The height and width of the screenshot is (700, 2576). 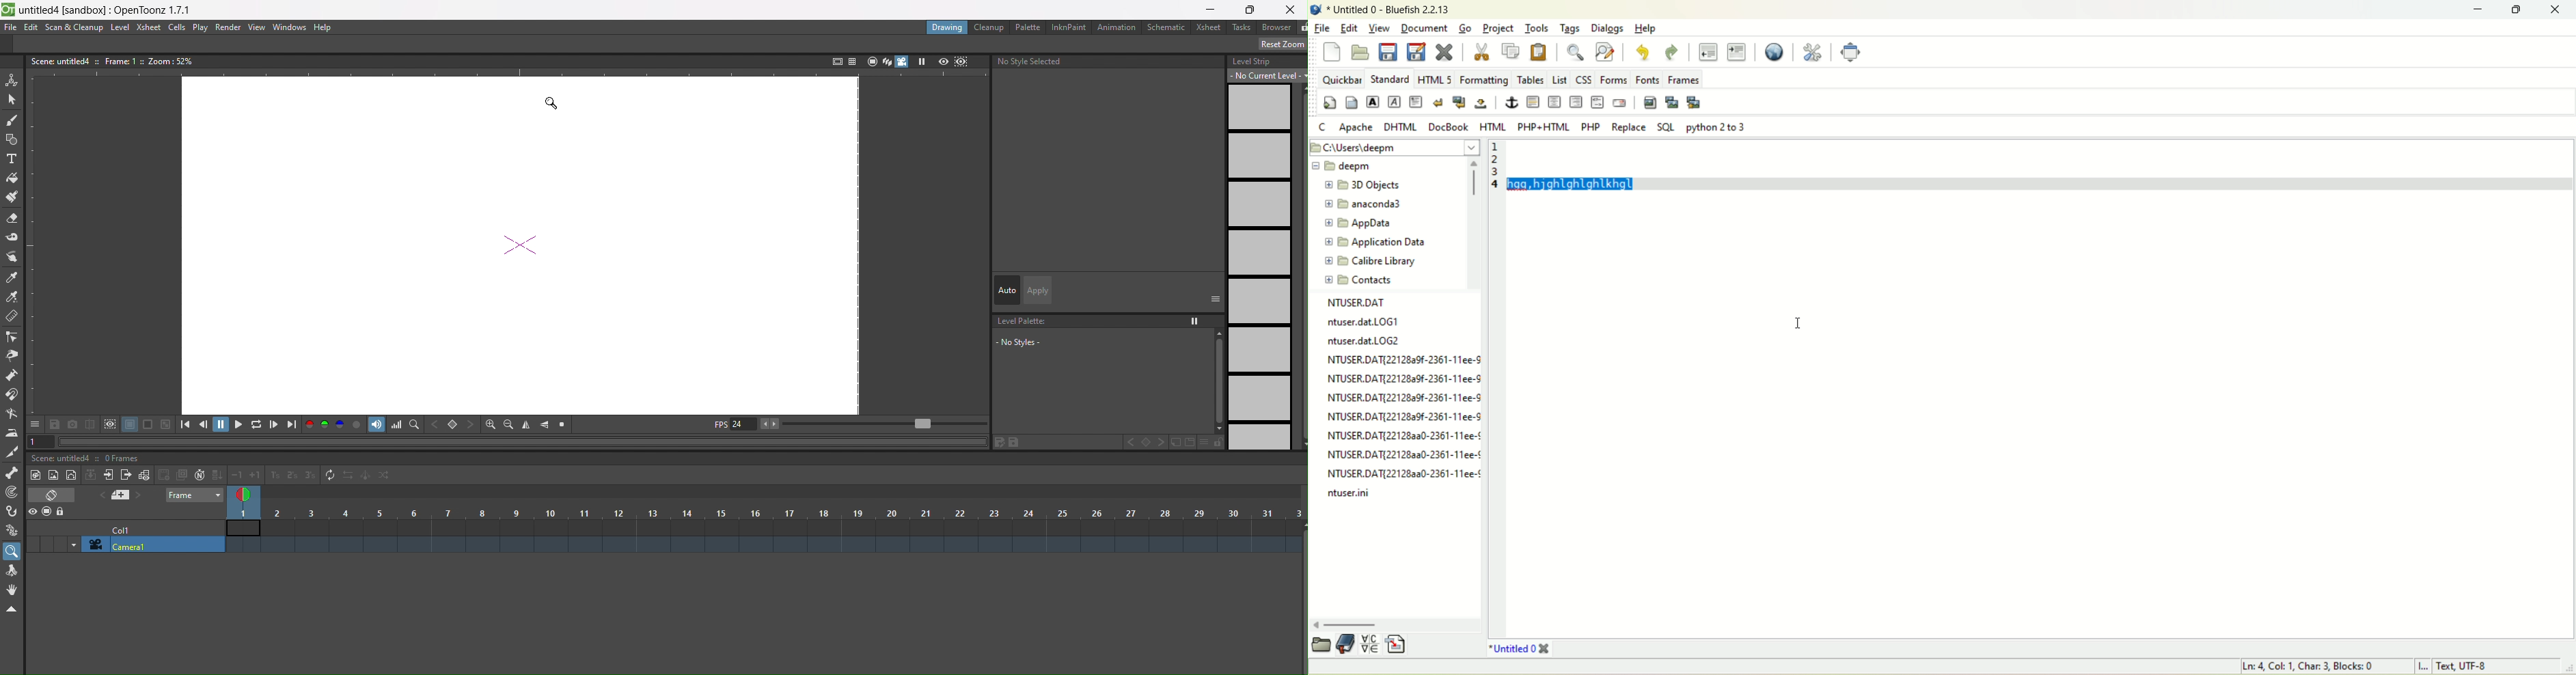 What do you see at coordinates (125, 531) in the screenshot?
I see `cell` at bounding box center [125, 531].